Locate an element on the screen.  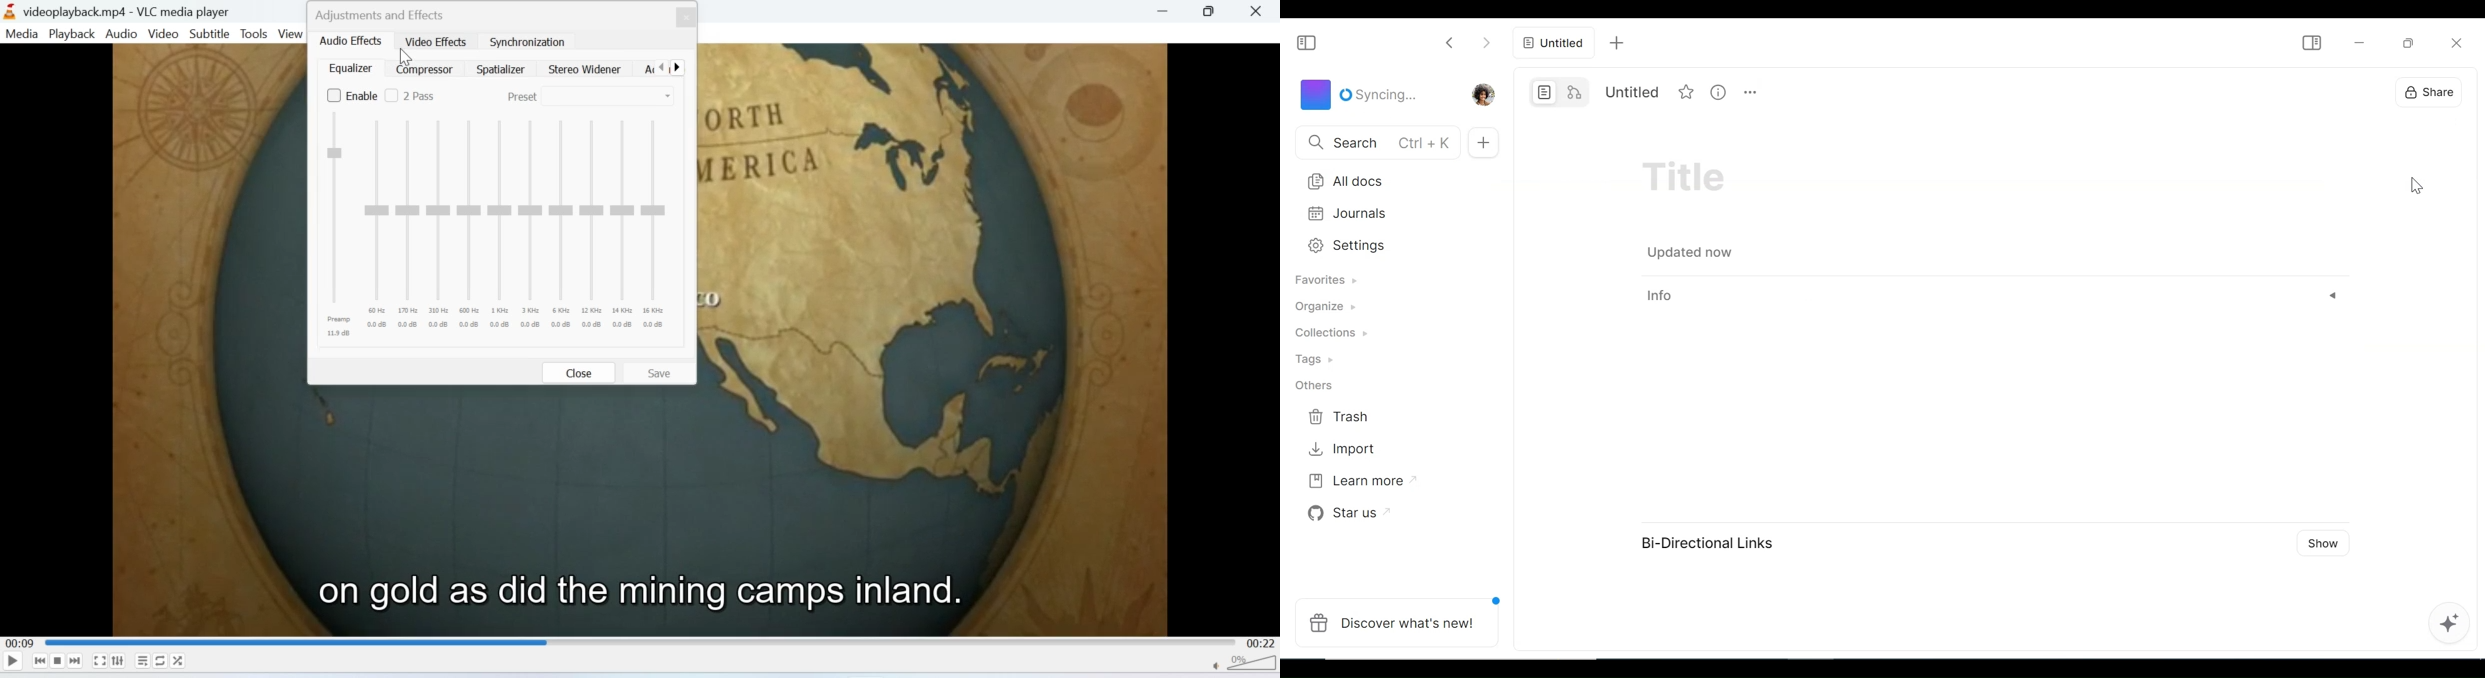
close is located at coordinates (576, 373).